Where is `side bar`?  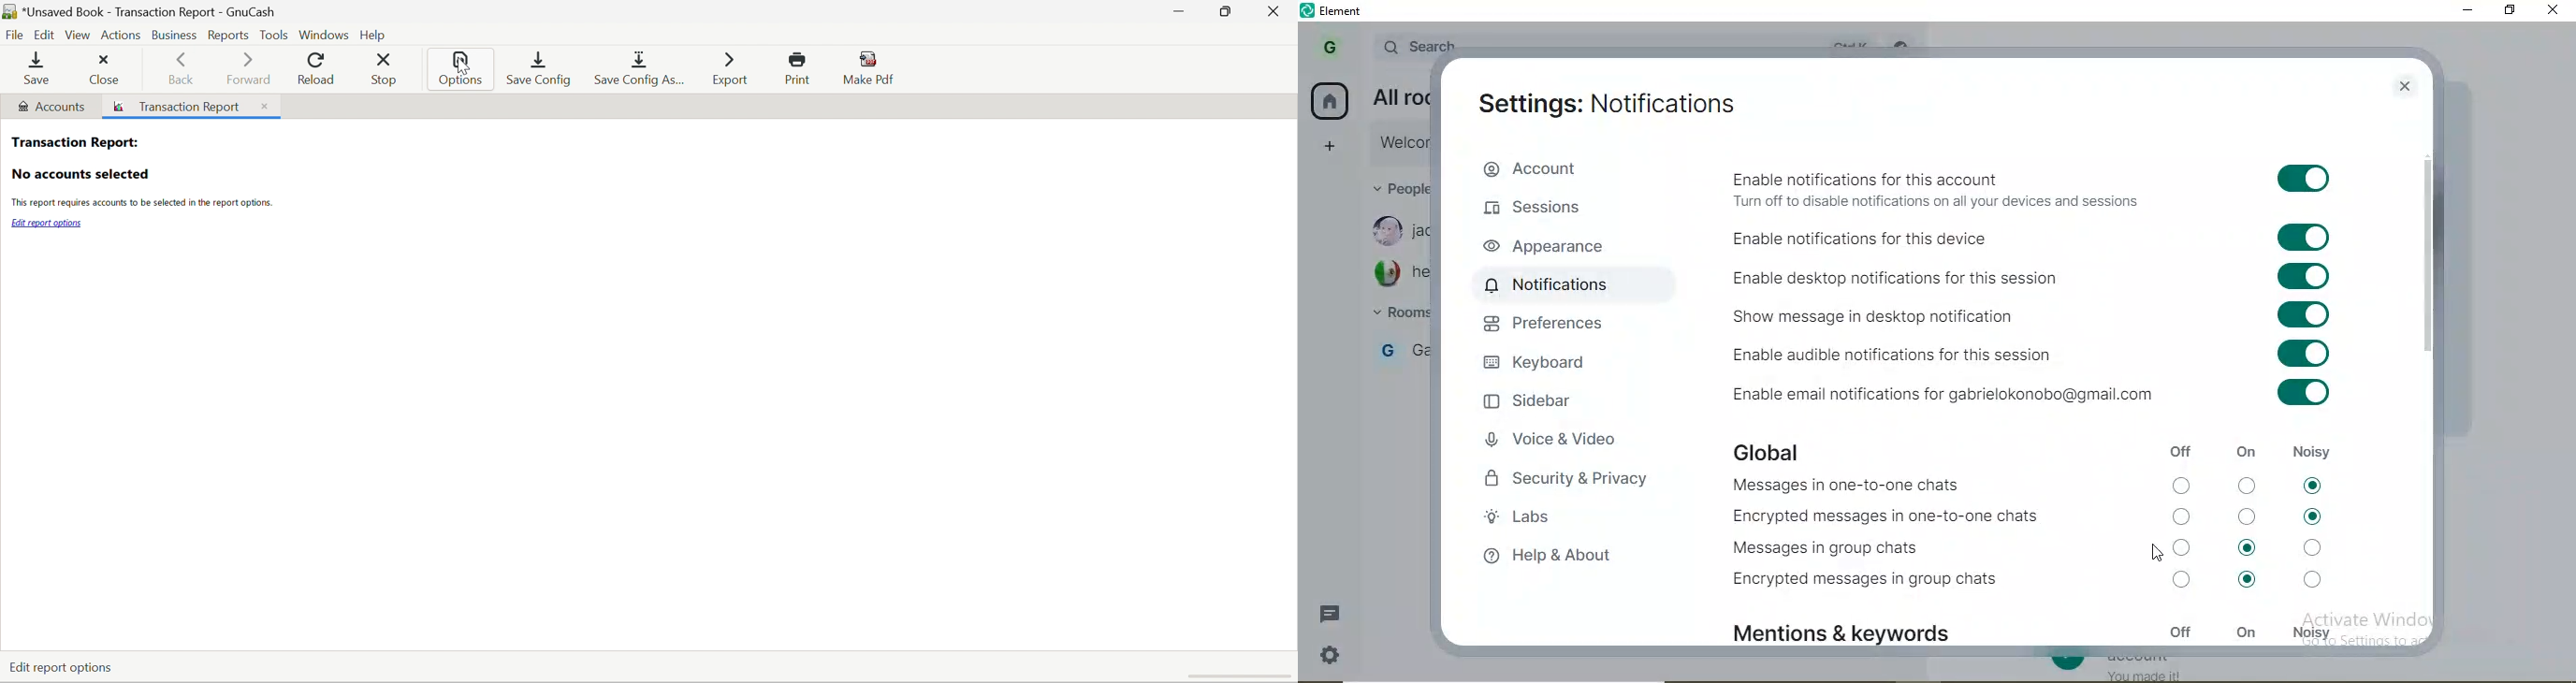 side bar is located at coordinates (2429, 259).